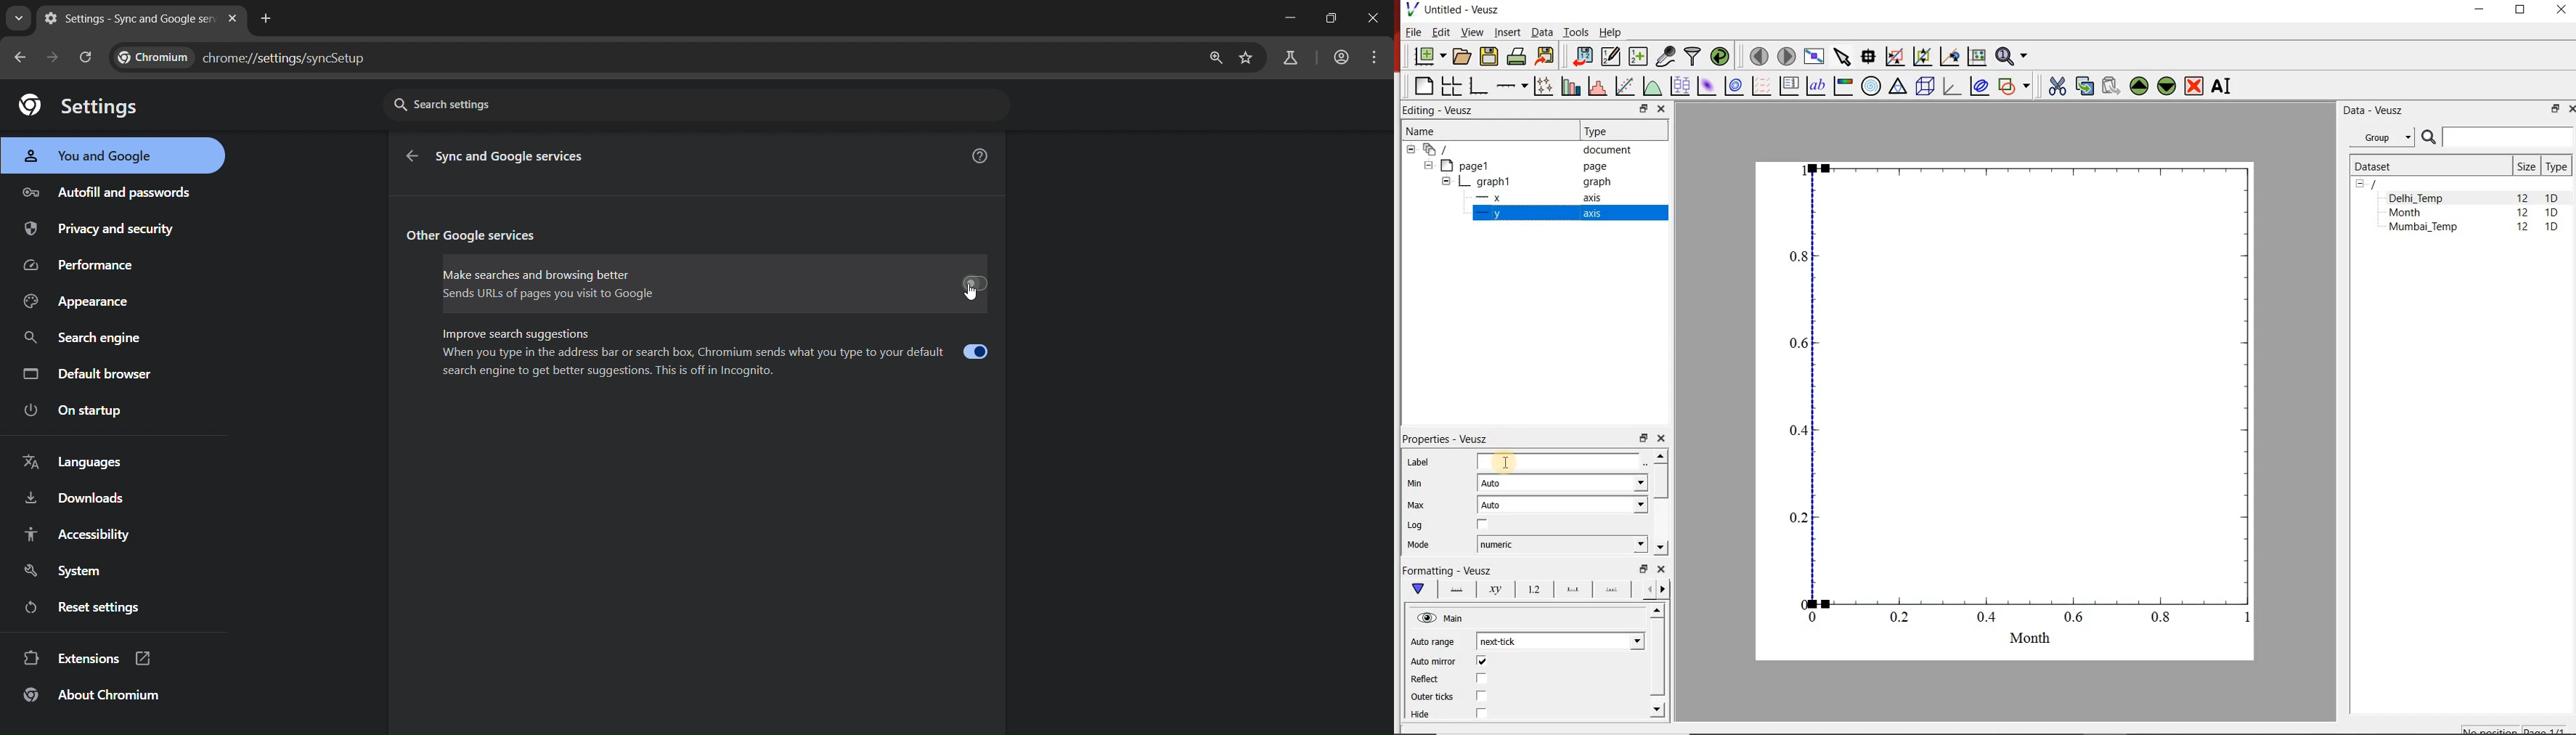  I want to click on Auto range, so click(1436, 641).